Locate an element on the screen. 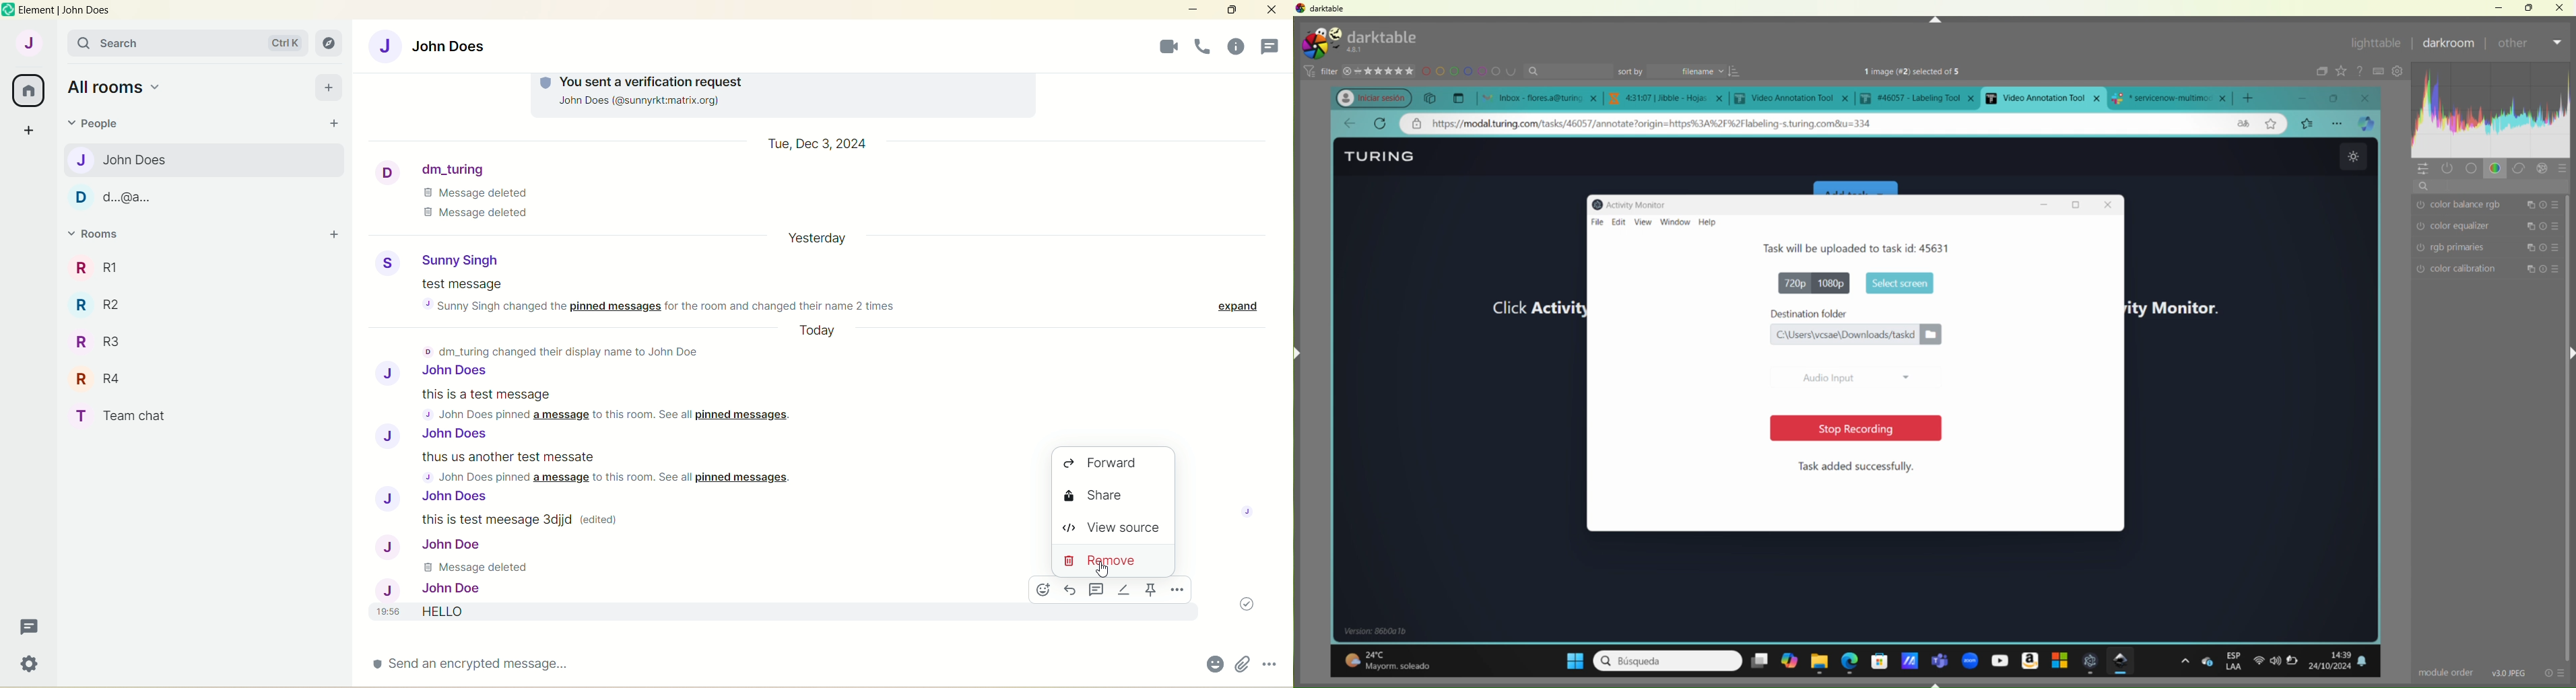  copilot is located at coordinates (1789, 663).